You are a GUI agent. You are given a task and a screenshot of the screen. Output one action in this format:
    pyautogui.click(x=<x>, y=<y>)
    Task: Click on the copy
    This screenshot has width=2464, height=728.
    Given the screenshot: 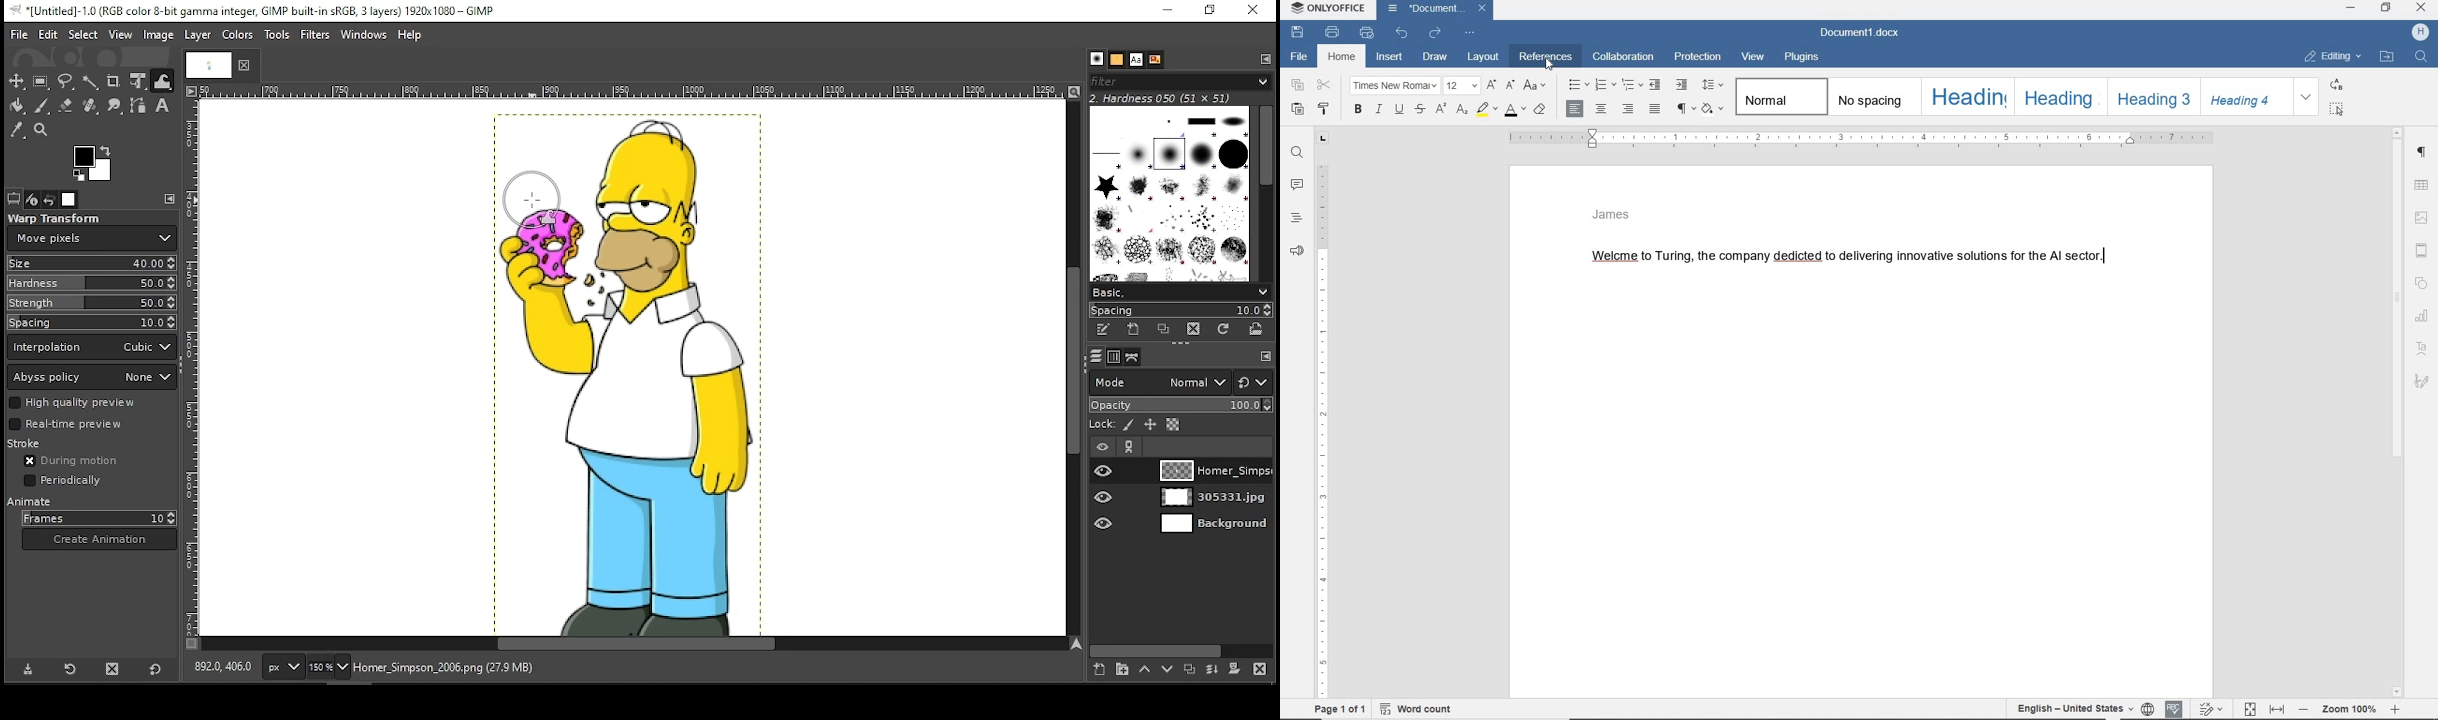 What is the action you would take?
    pyautogui.click(x=1295, y=85)
    